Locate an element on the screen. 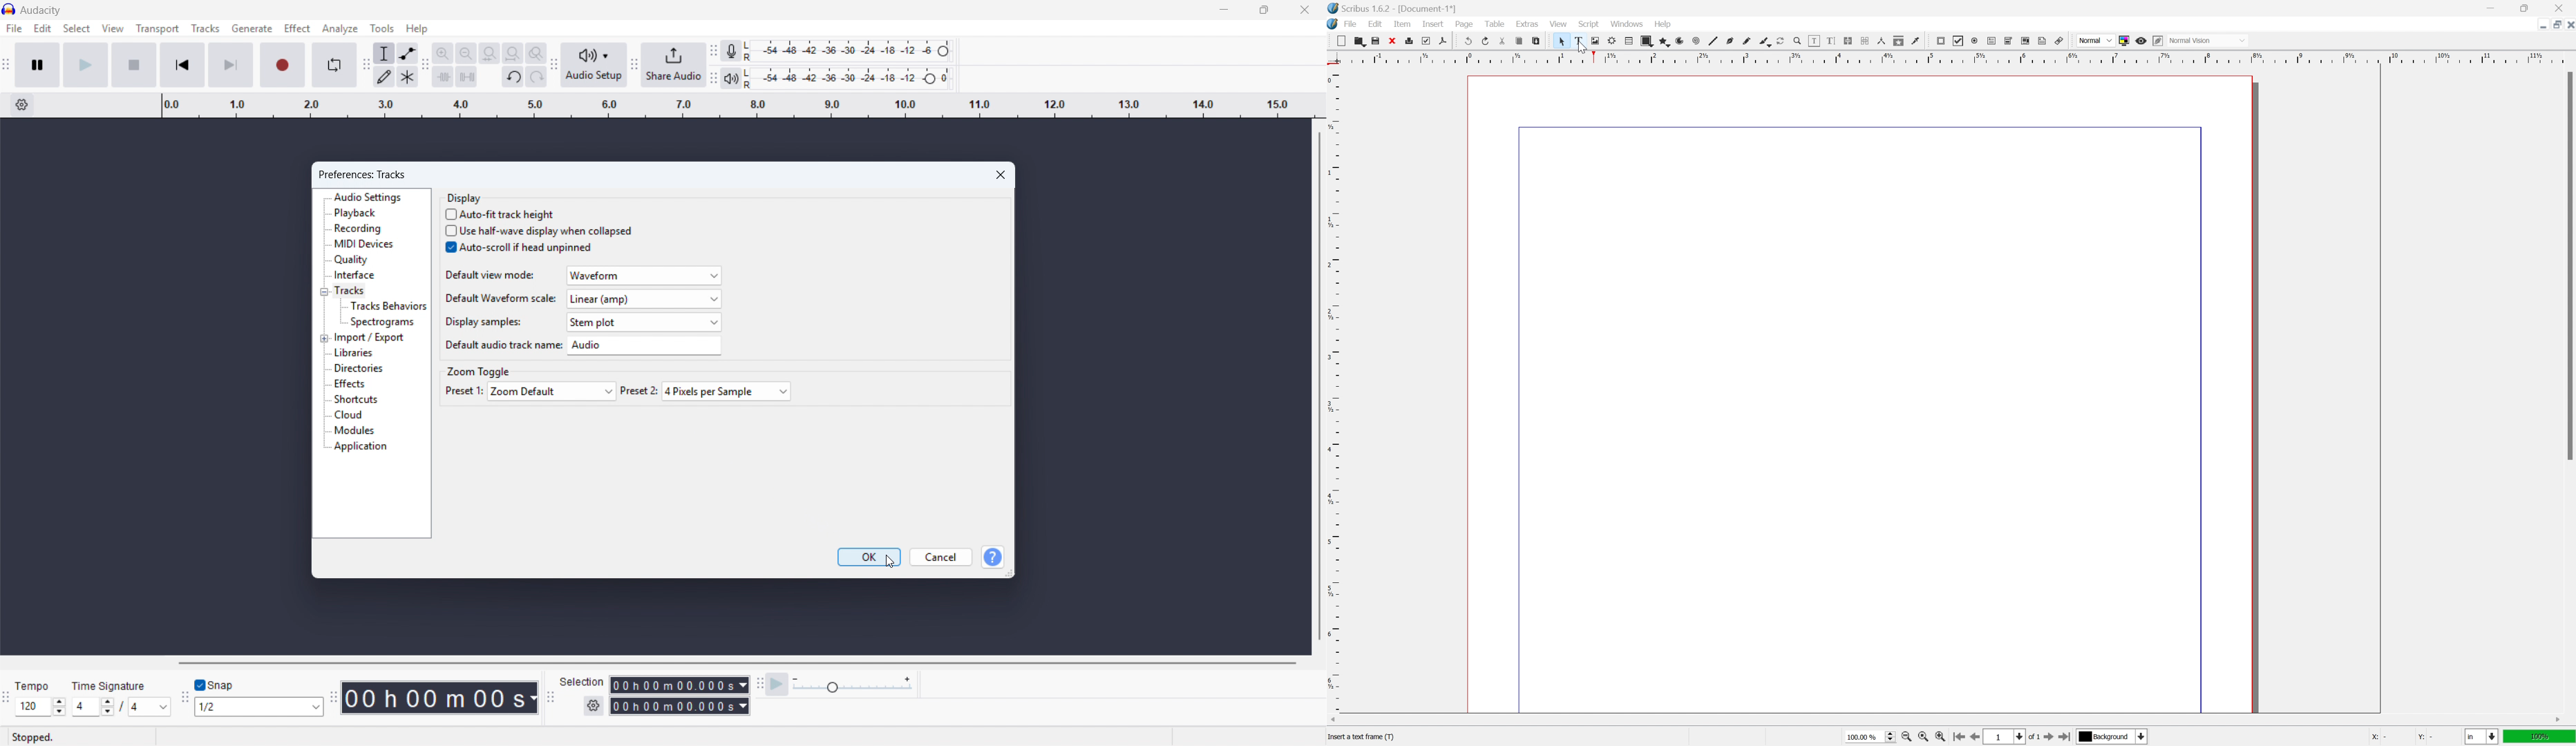  bezier curve is located at coordinates (1730, 41).